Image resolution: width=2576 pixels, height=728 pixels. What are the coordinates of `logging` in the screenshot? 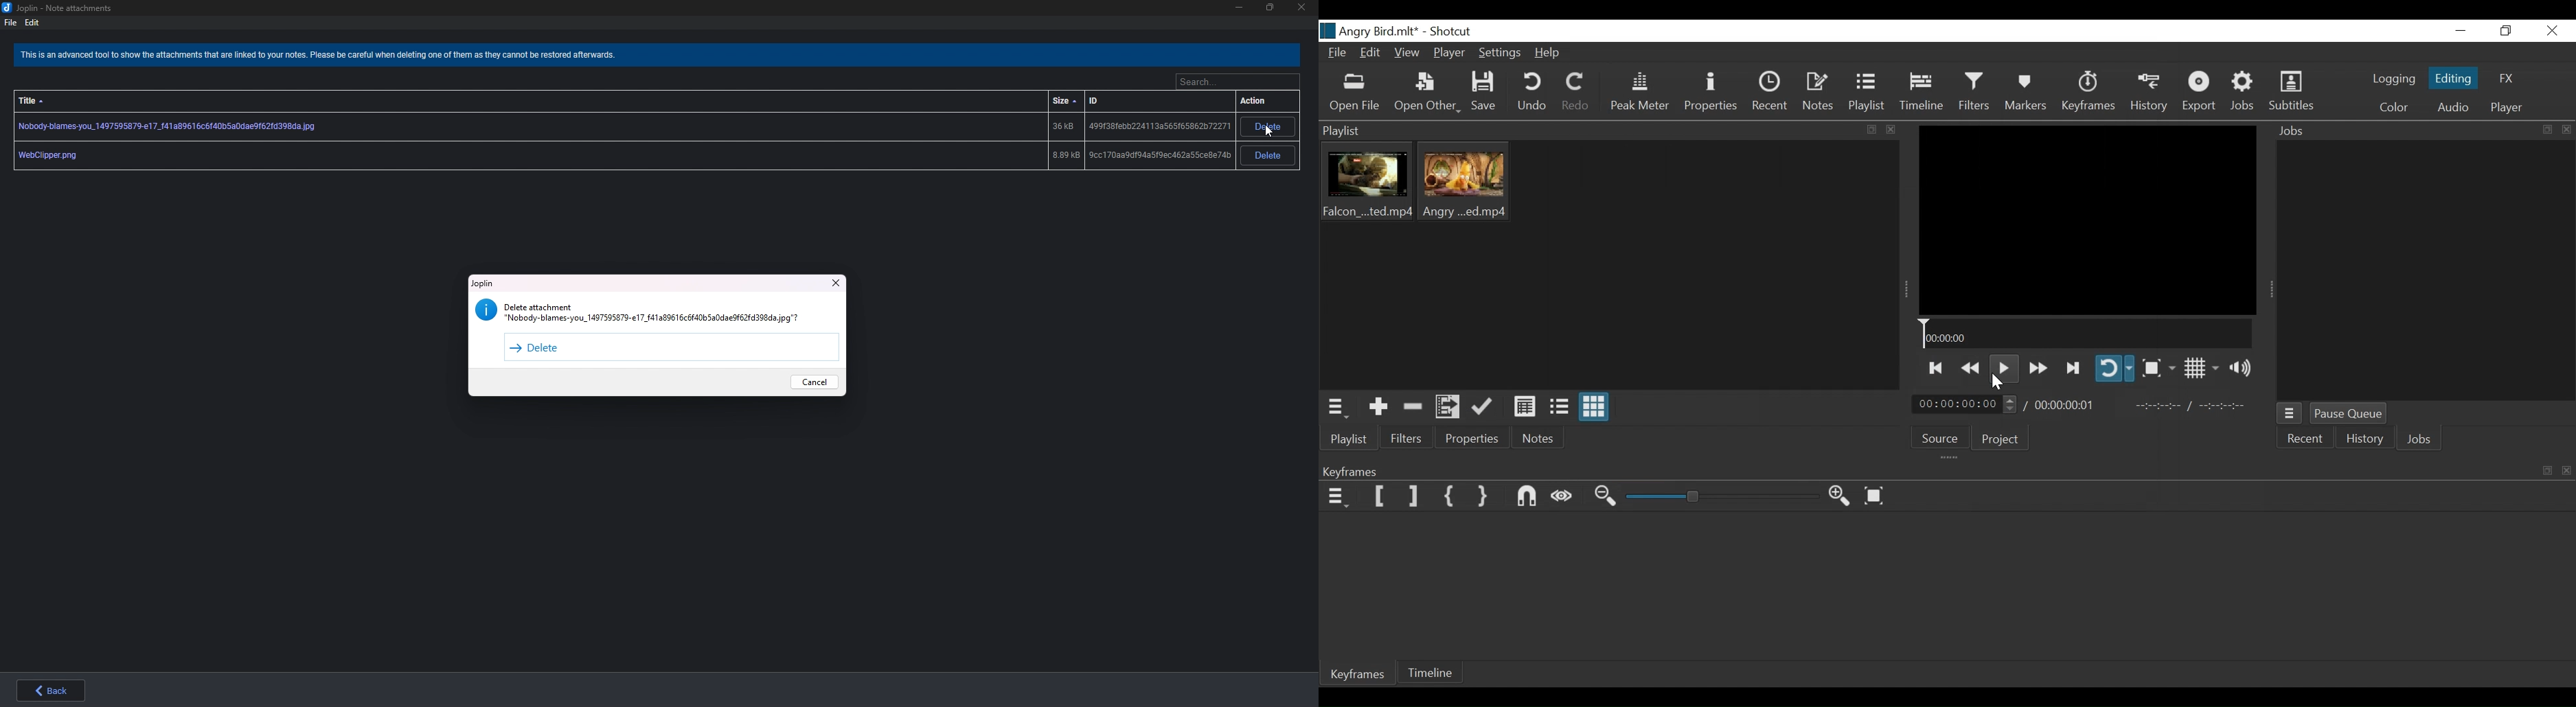 It's located at (2393, 79).